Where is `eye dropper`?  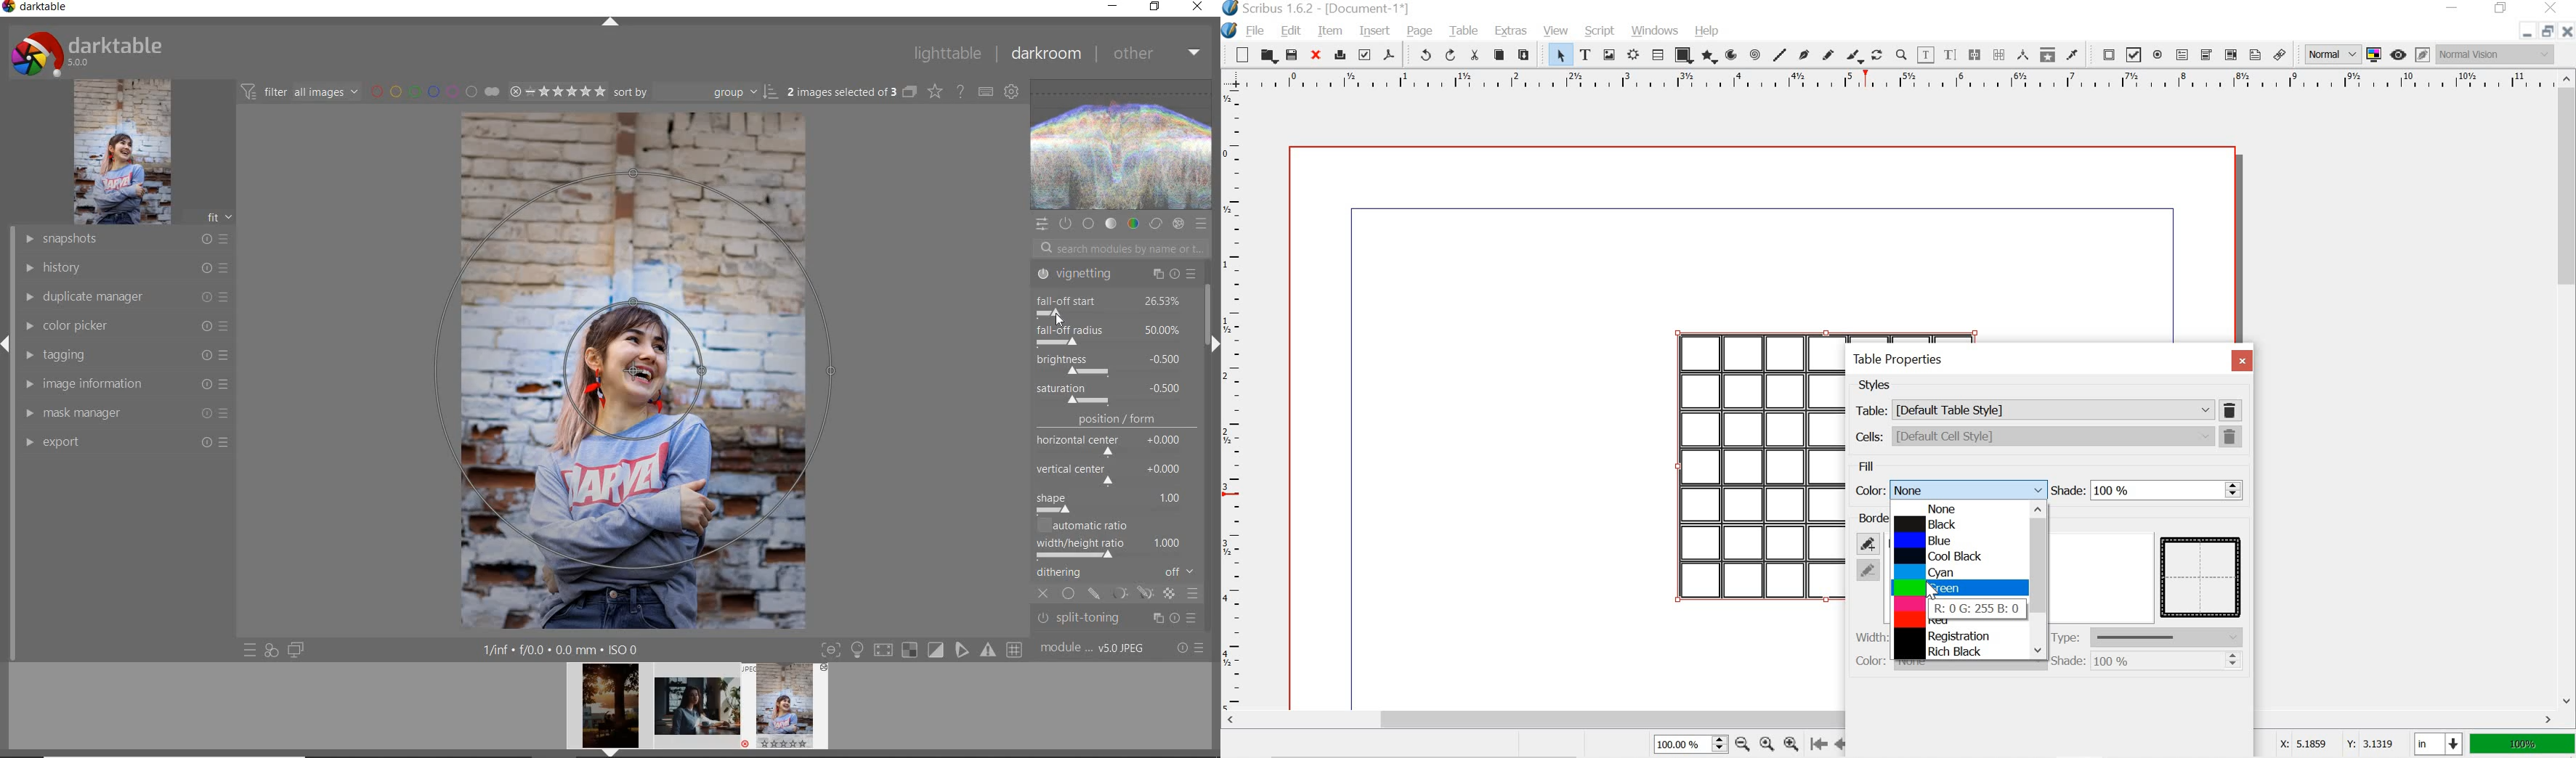 eye dropper is located at coordinates (2072, 54).